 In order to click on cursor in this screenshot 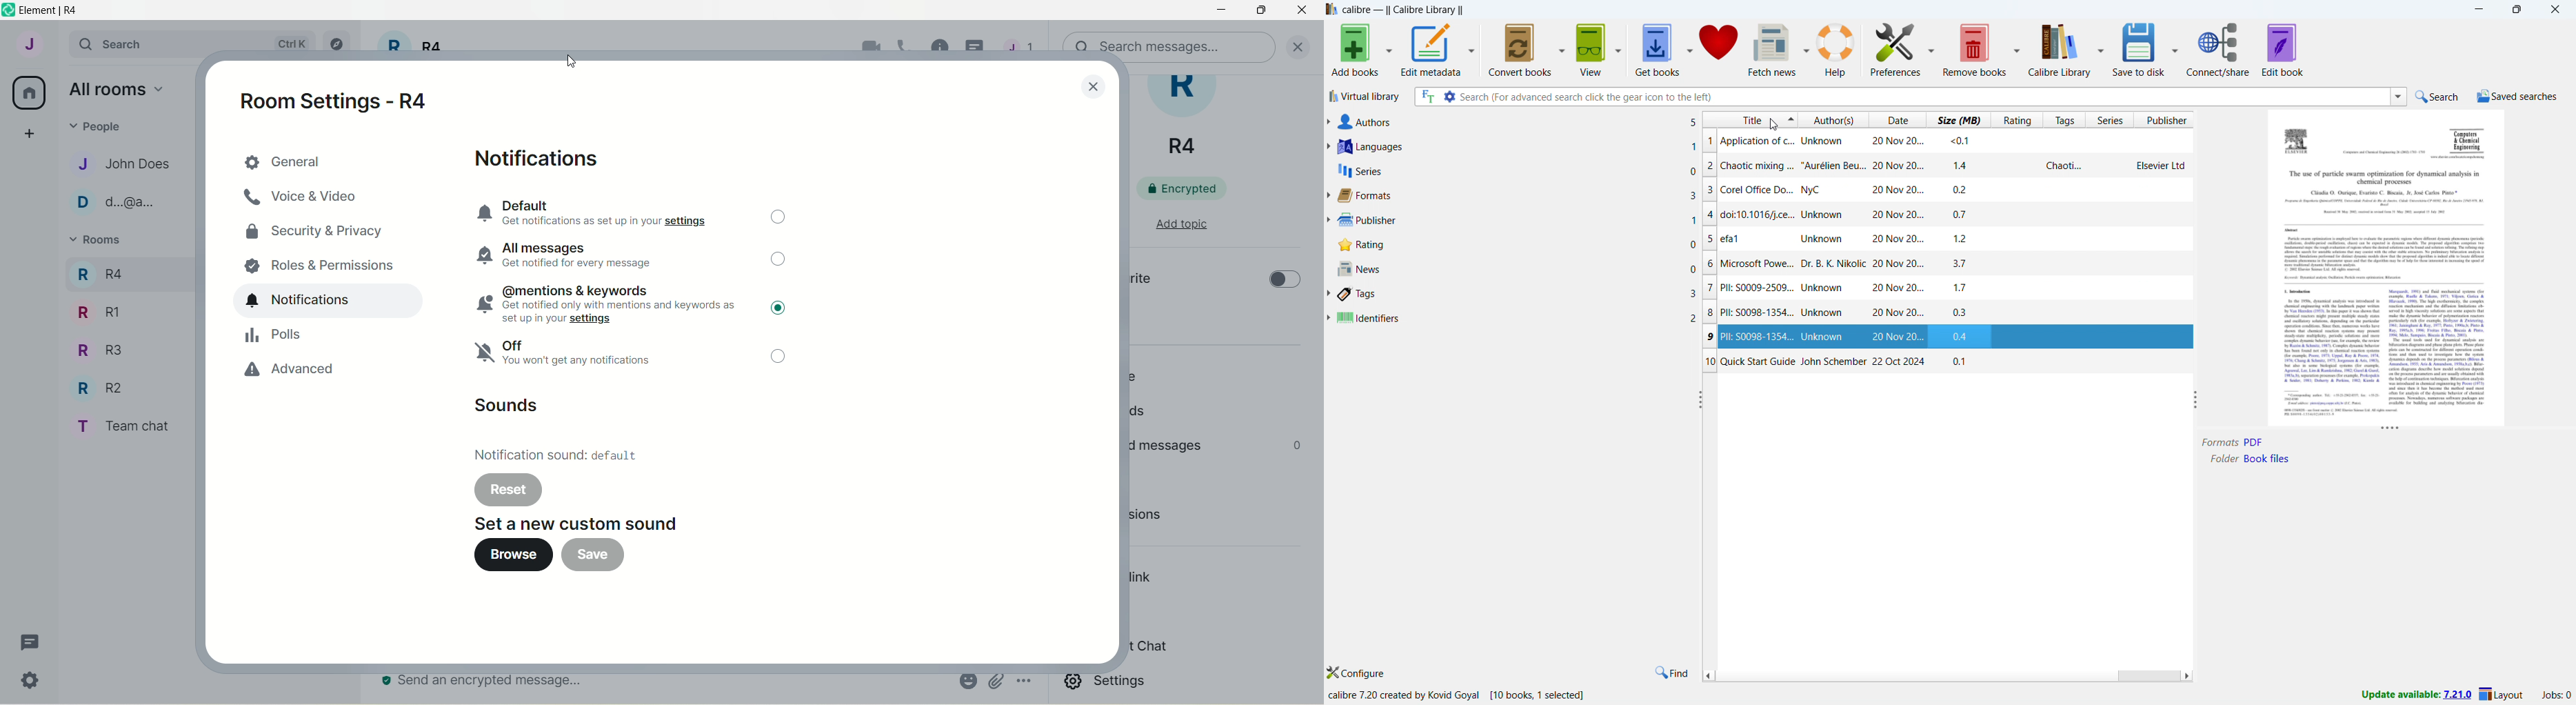, I will do `click(977, 48)`.